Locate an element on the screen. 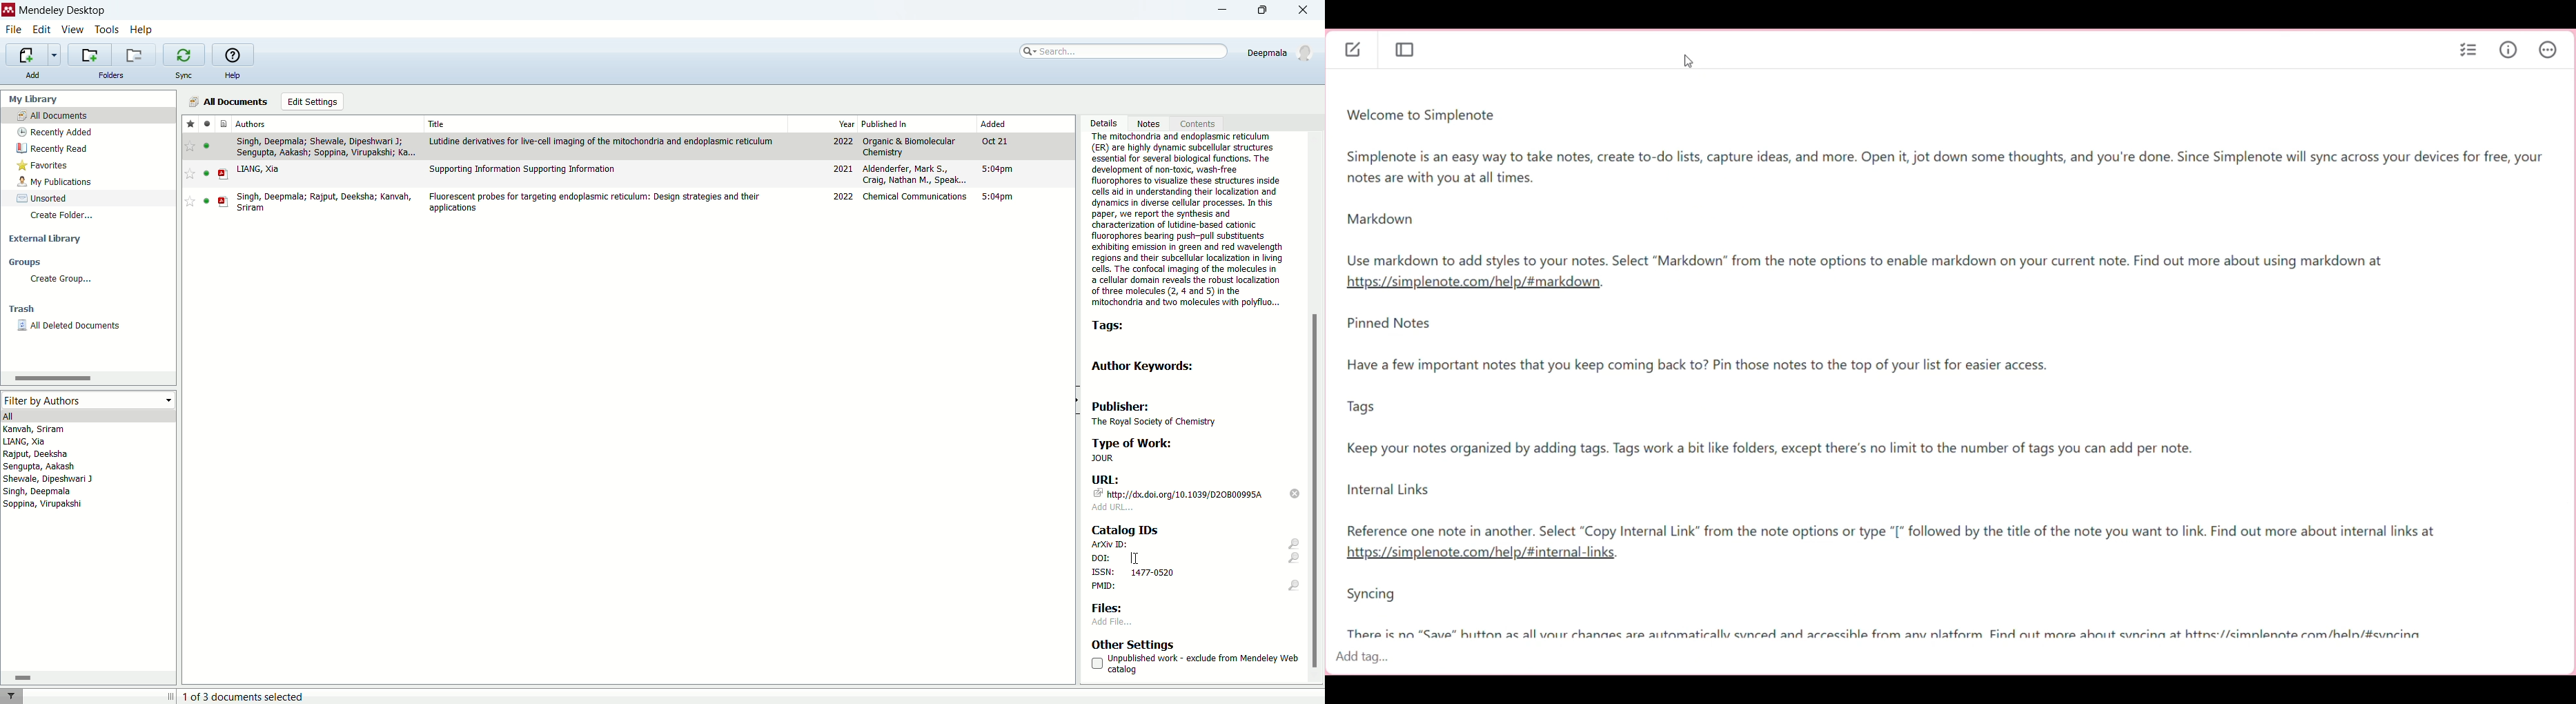 The image size is (2576, 728). author keywords:  is located at coordinates (1146, 366).